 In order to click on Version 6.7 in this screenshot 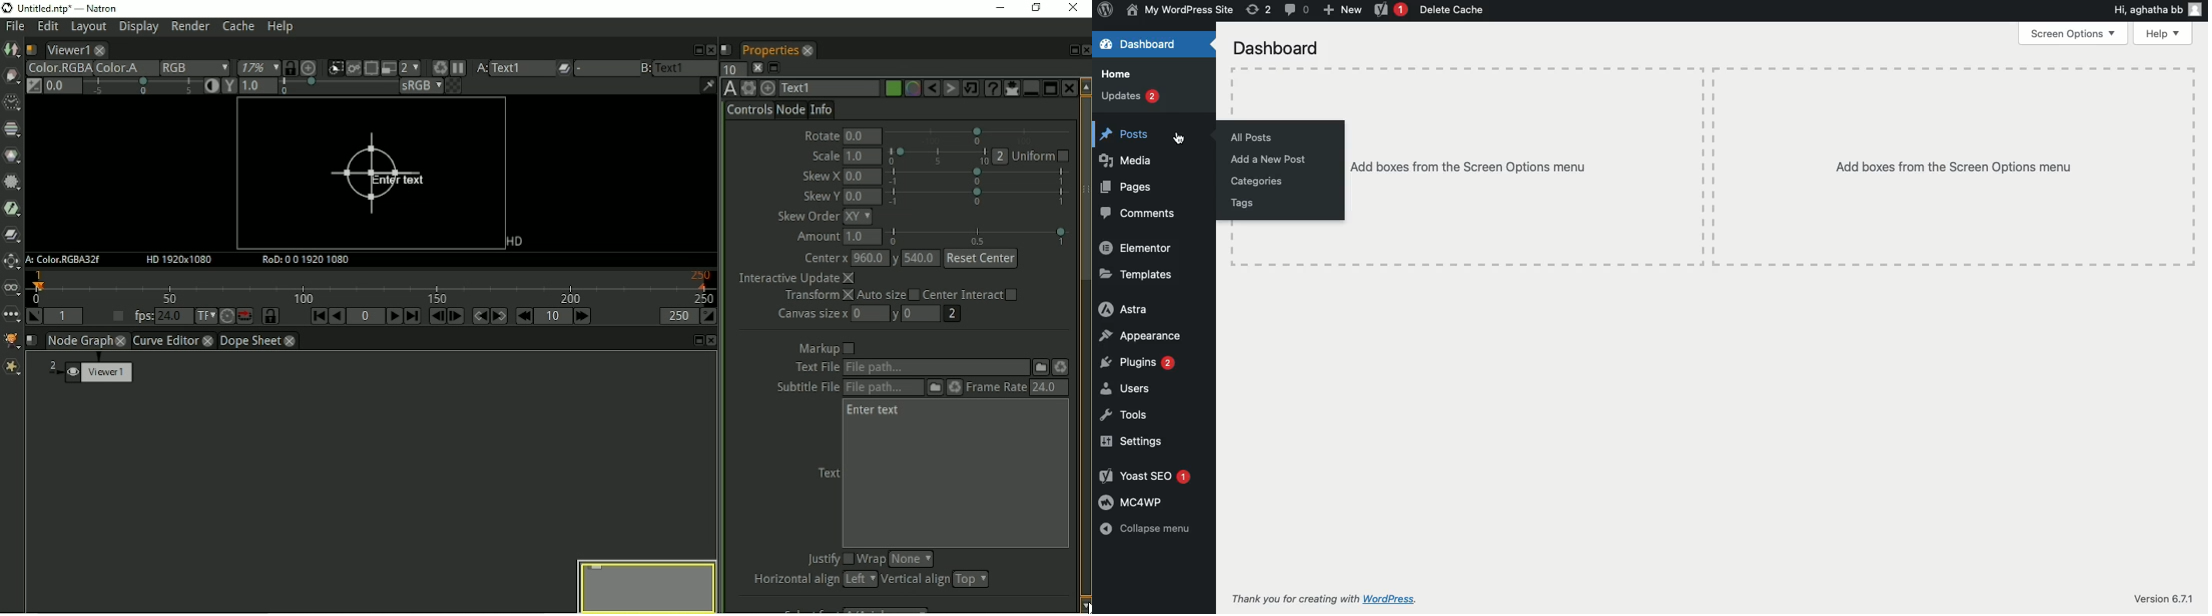, I will do `click(2159, 599)`.